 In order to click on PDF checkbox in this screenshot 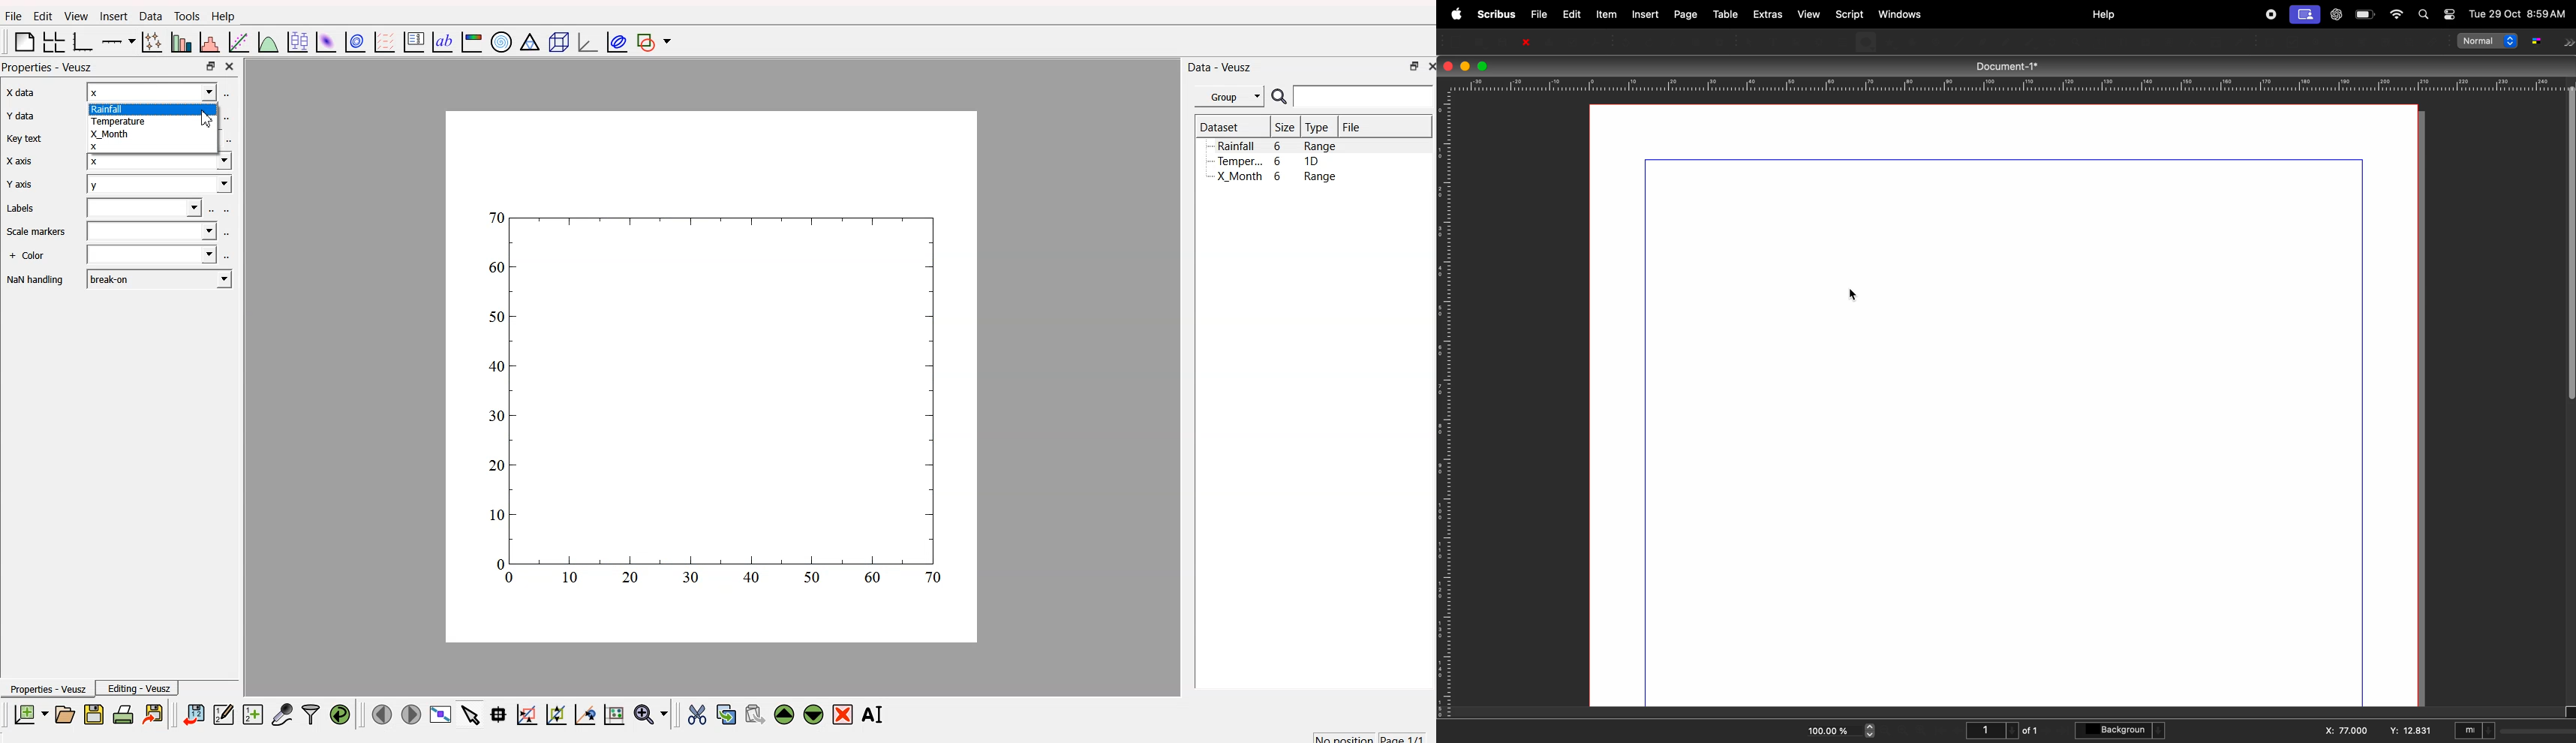, I will do `click(2294, 42)`.